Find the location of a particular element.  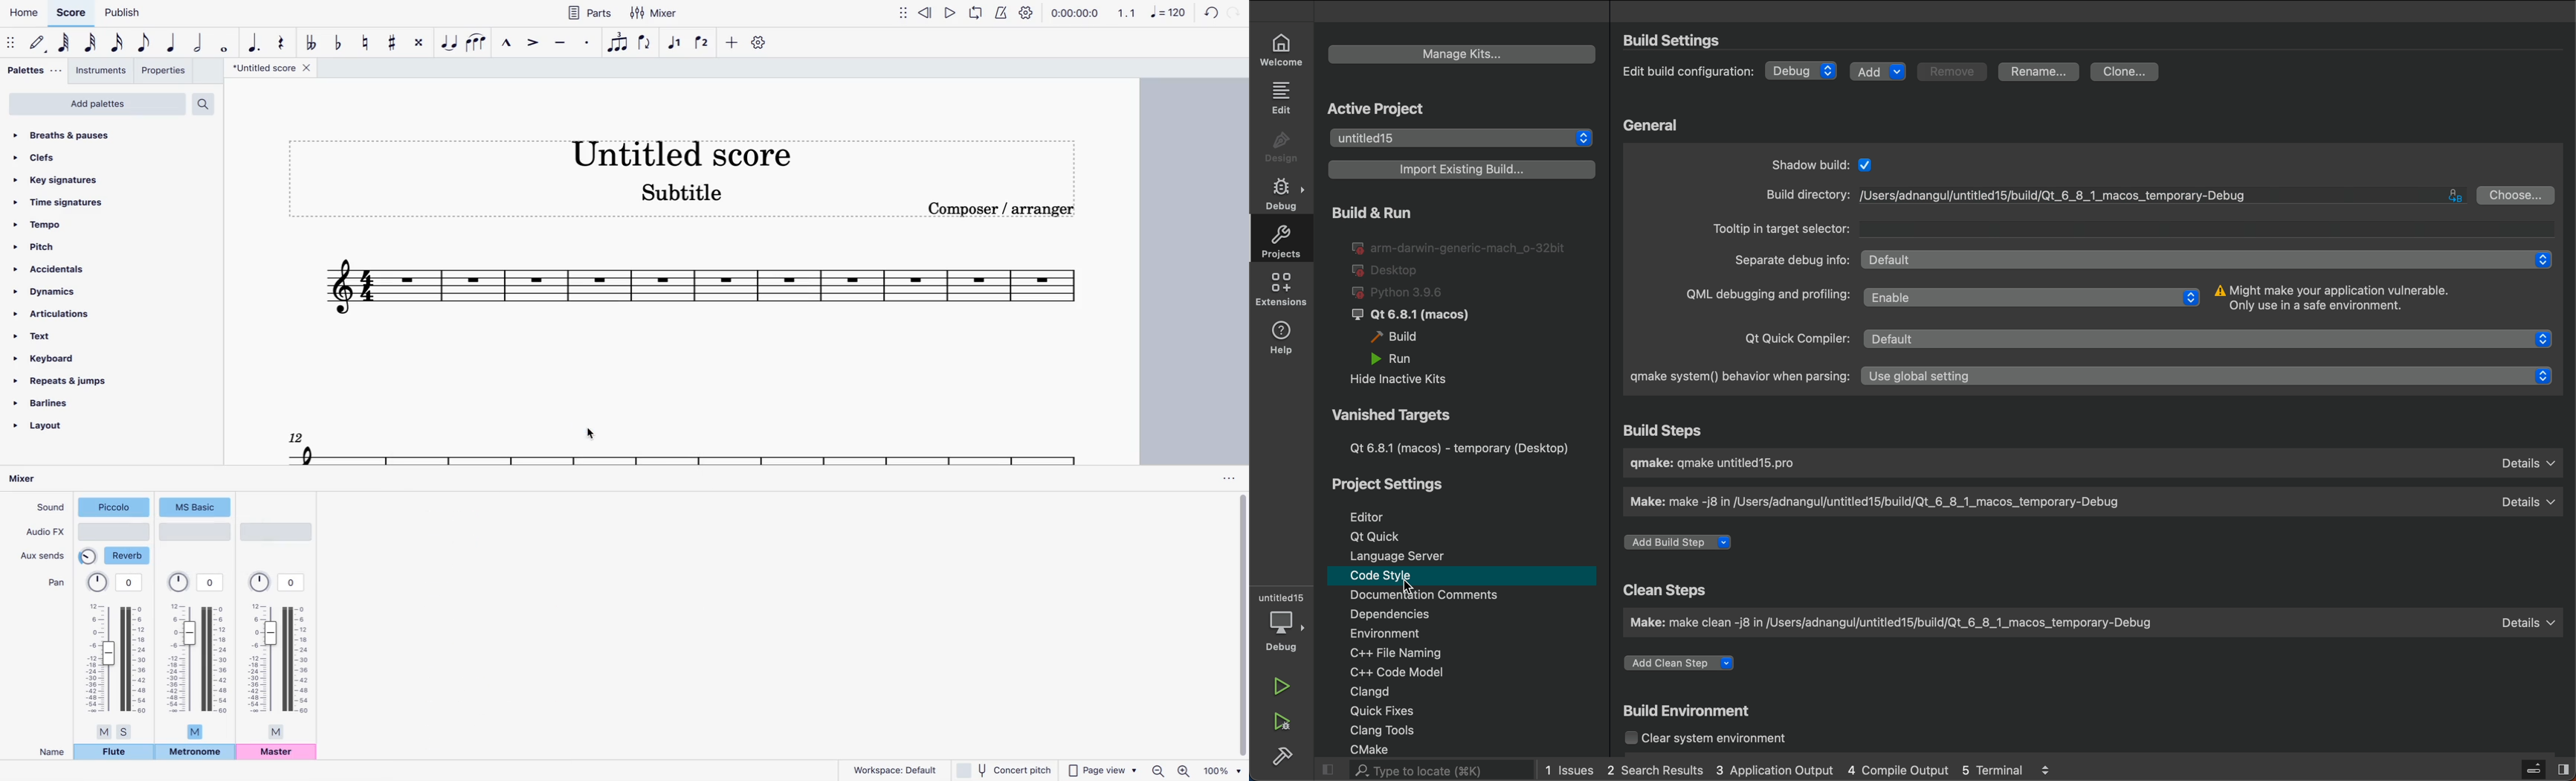

score title is located at coordinates (274, 68).